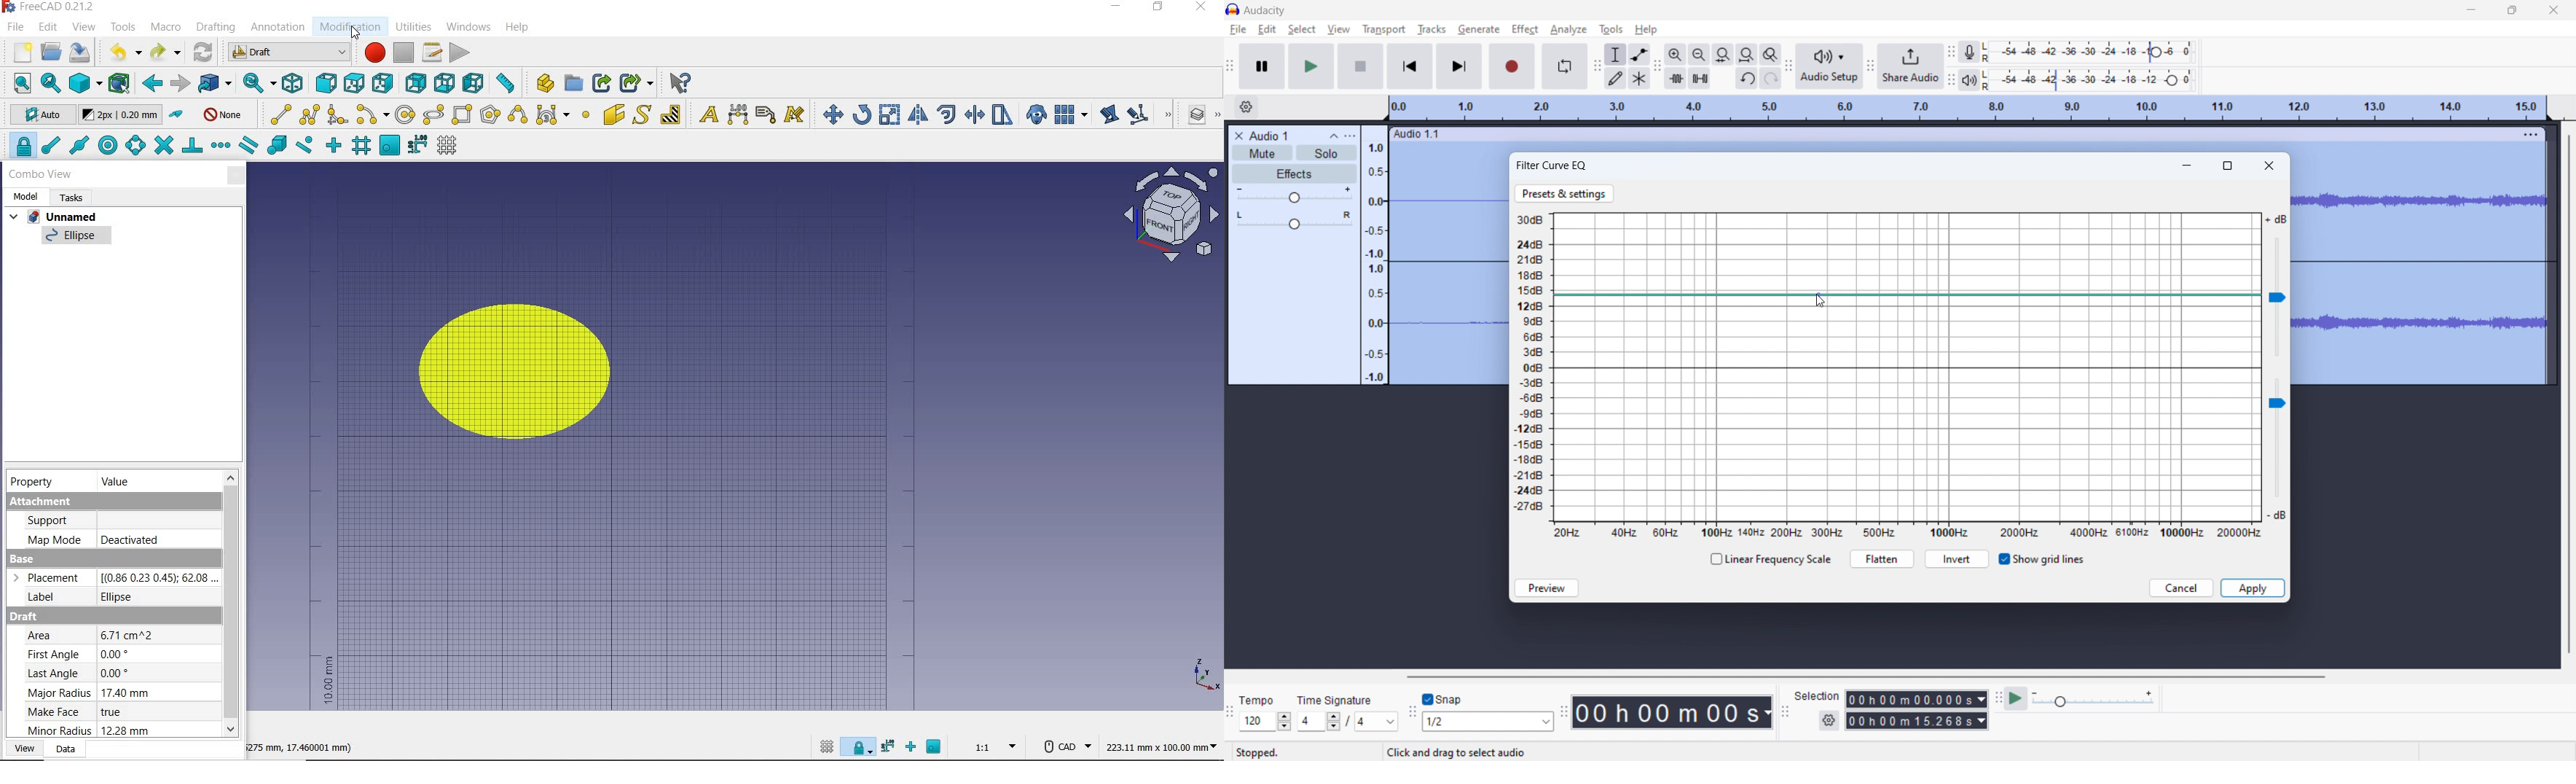 The height and width of the screenshot is (784, 2576). What do you see at coordinates (221, 145) in the screenshot?
I see `snap extension` at bounding box center [221, 145].